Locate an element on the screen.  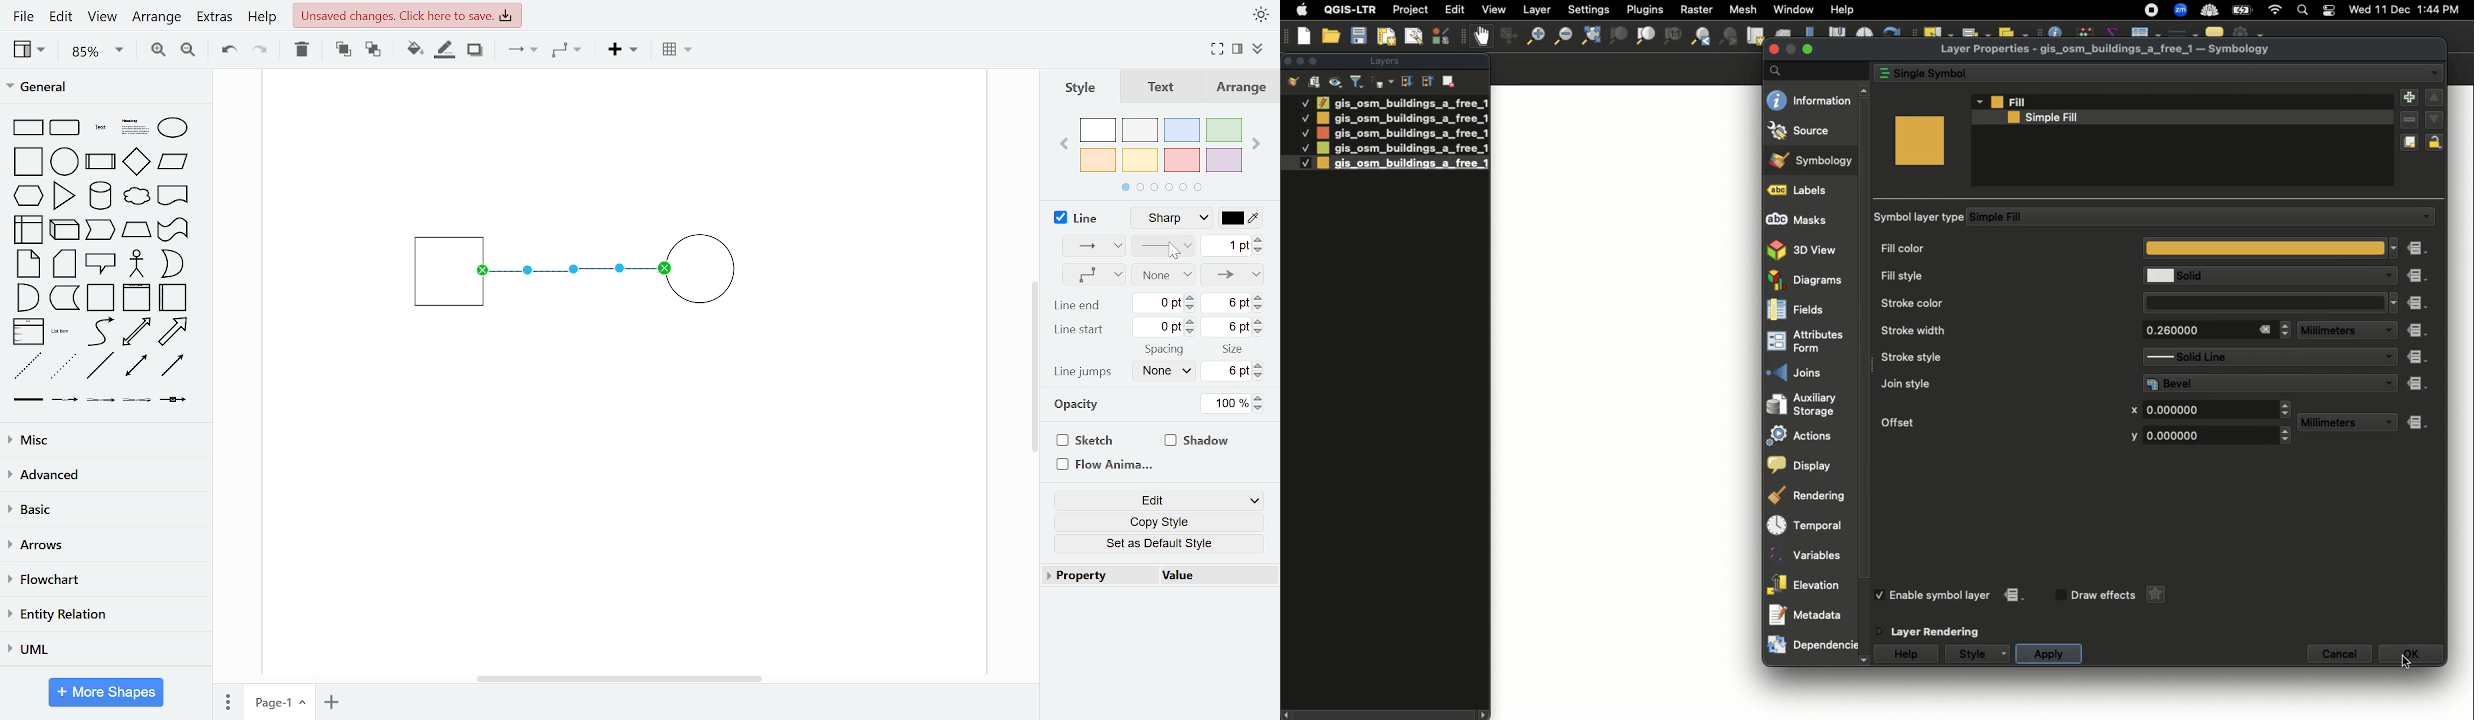
Drop down is located at coordinates (2287, 409).